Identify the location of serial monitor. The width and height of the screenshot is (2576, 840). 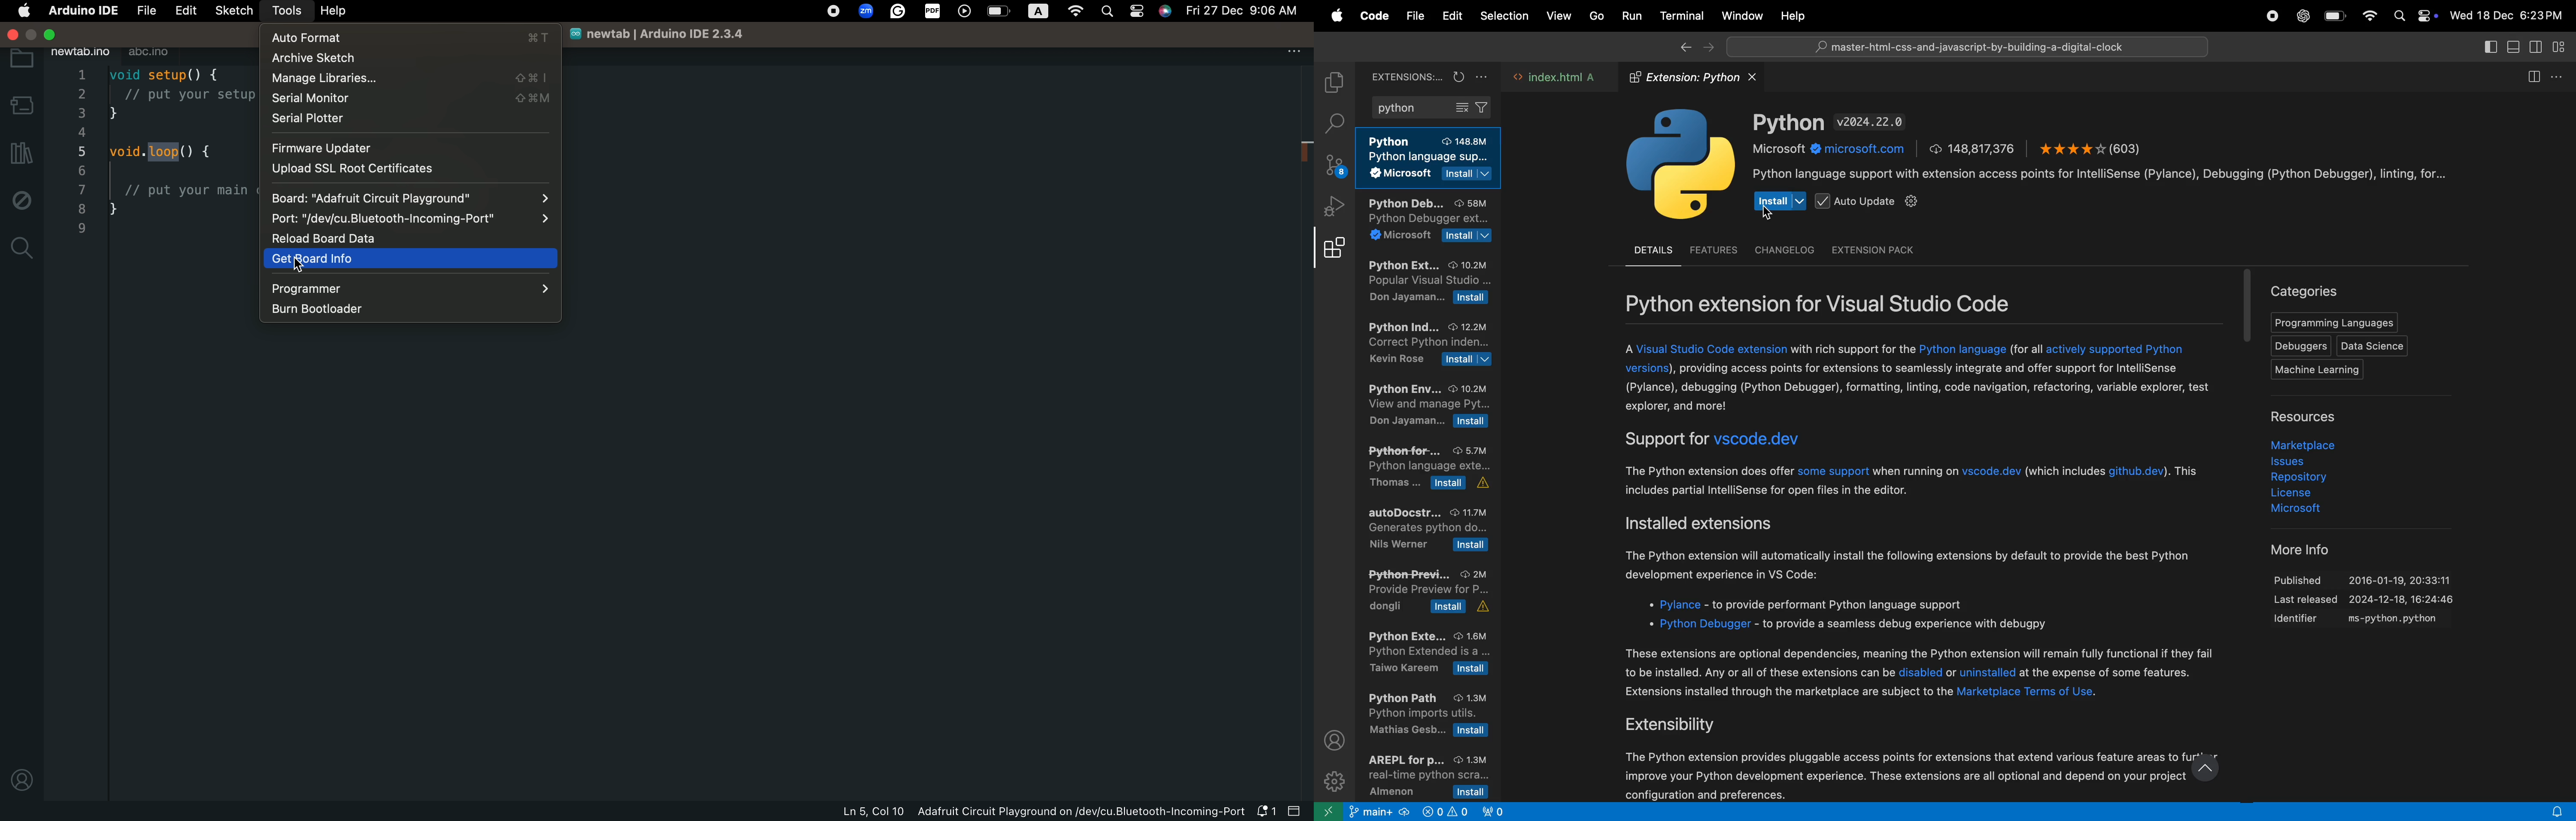
(411, 99).